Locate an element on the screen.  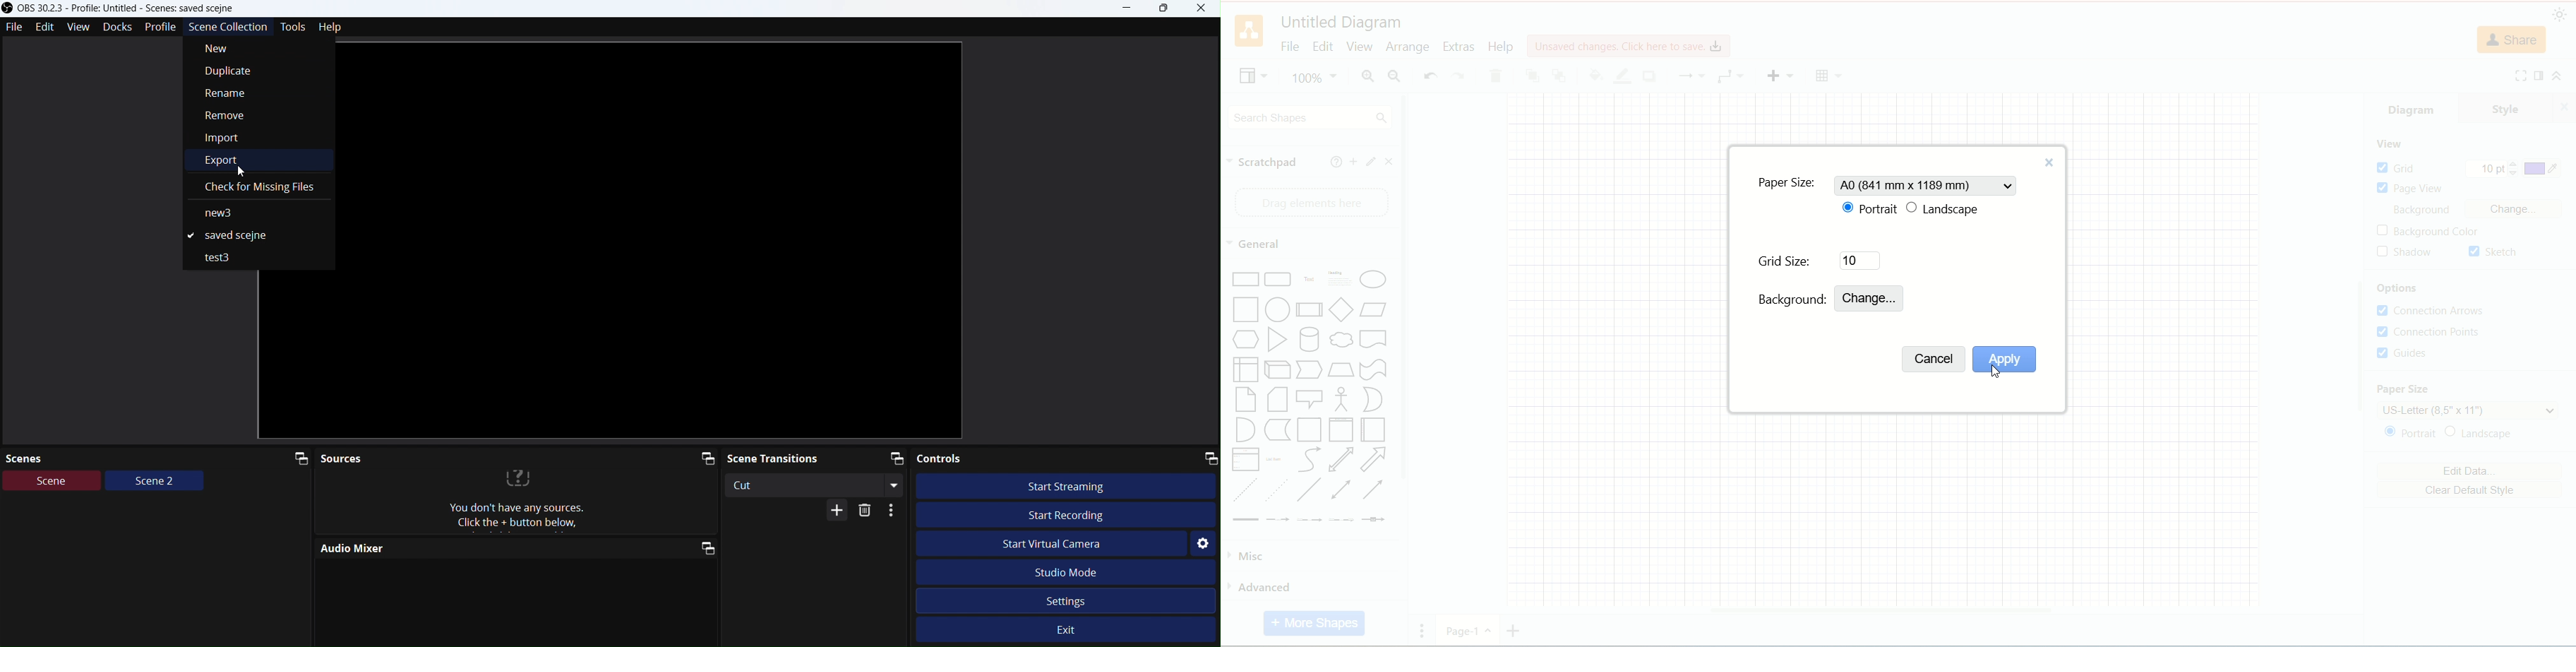
background is located at coordinates (2427, 211).